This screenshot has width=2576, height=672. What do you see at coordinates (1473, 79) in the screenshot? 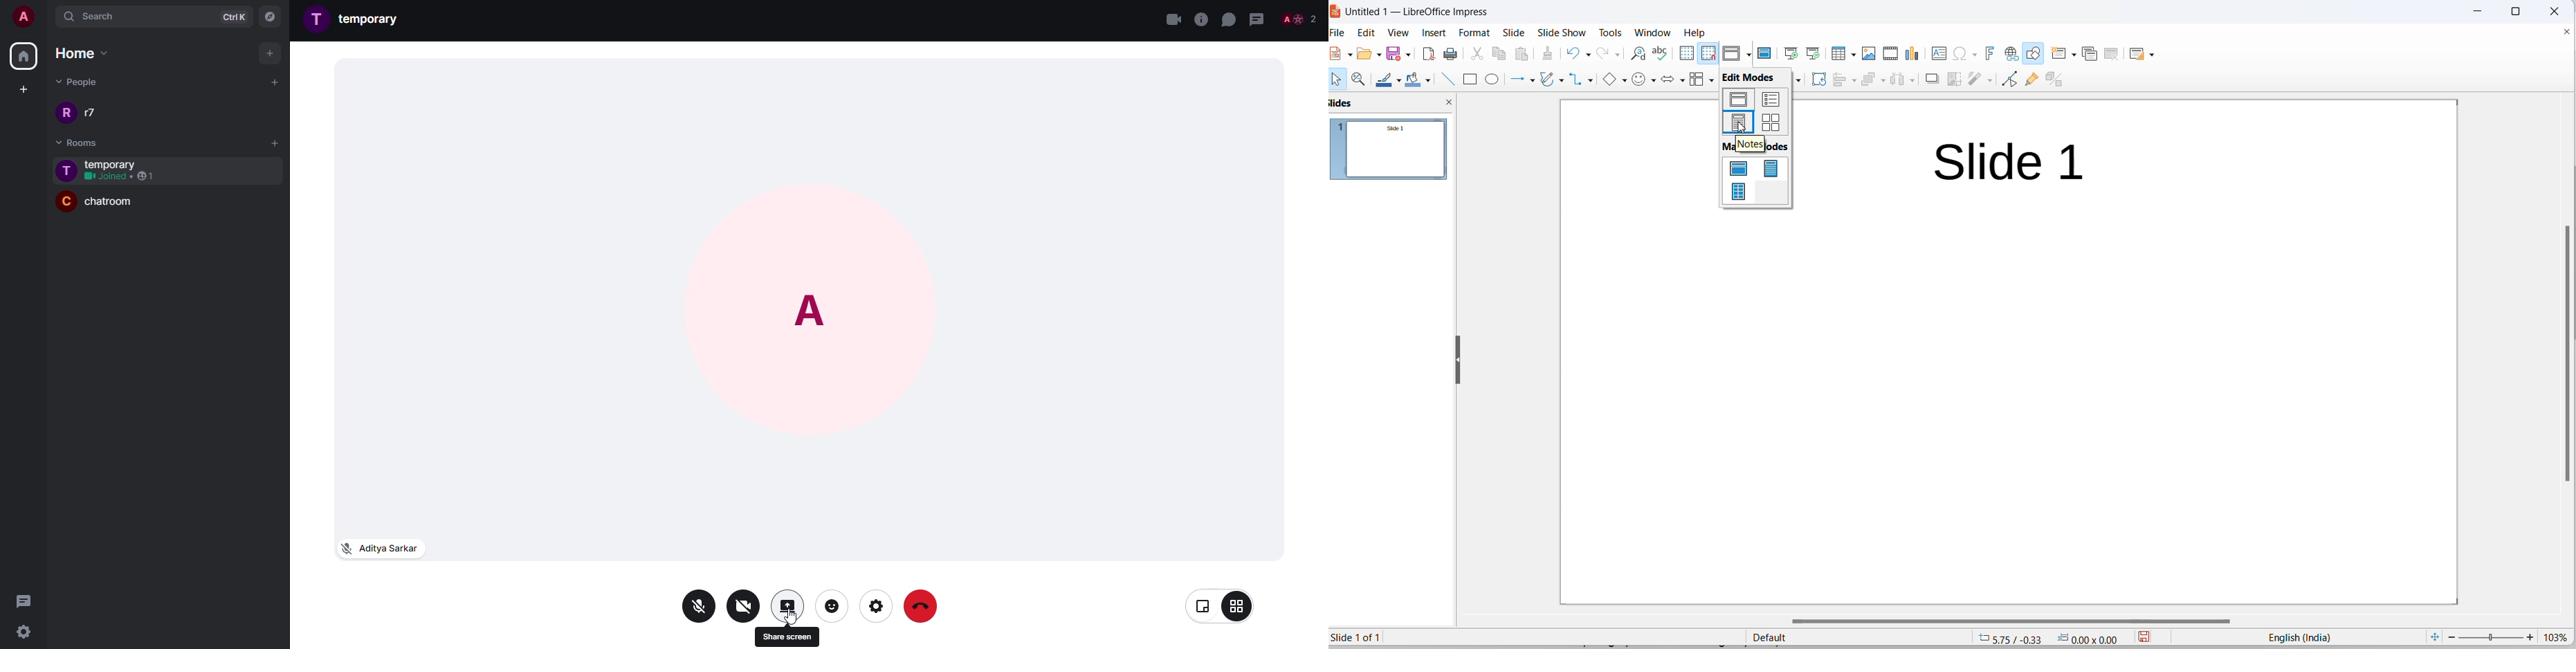
I see `rectangle` at bounding box center [1473, 79].